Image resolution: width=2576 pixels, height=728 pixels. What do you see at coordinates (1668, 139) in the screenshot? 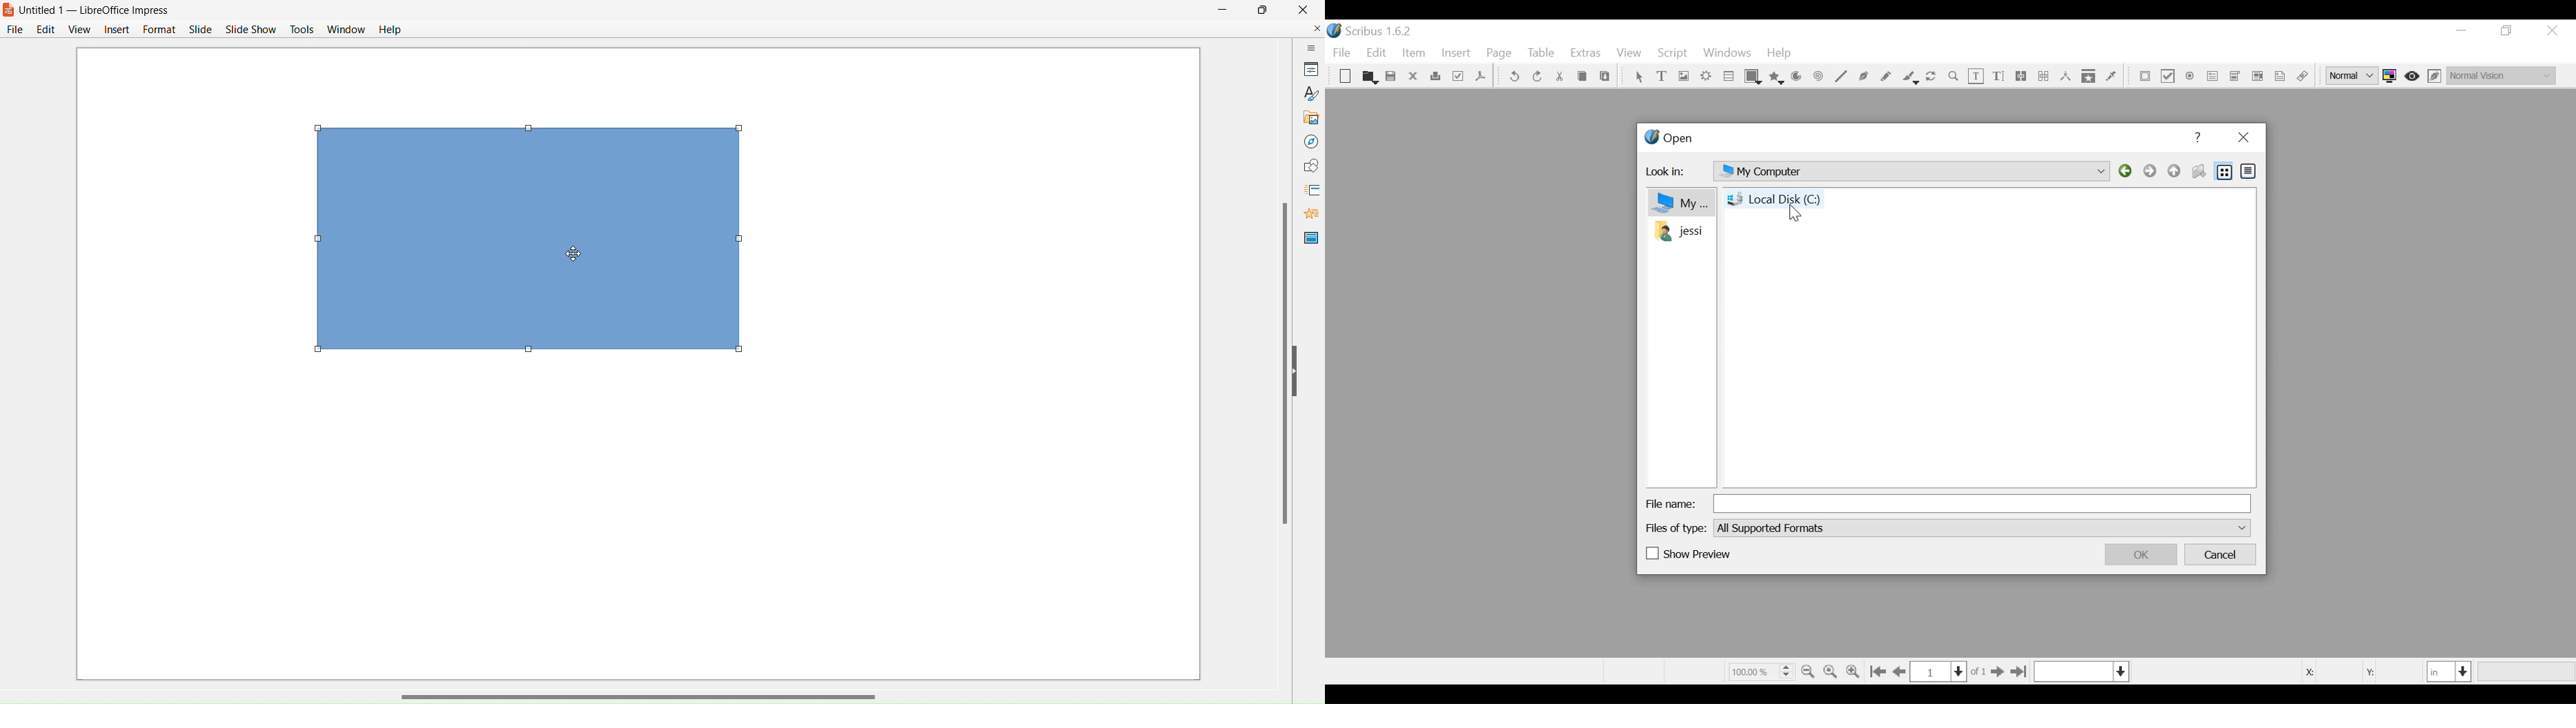
I see `Open` at bounding box center [1668, 139].